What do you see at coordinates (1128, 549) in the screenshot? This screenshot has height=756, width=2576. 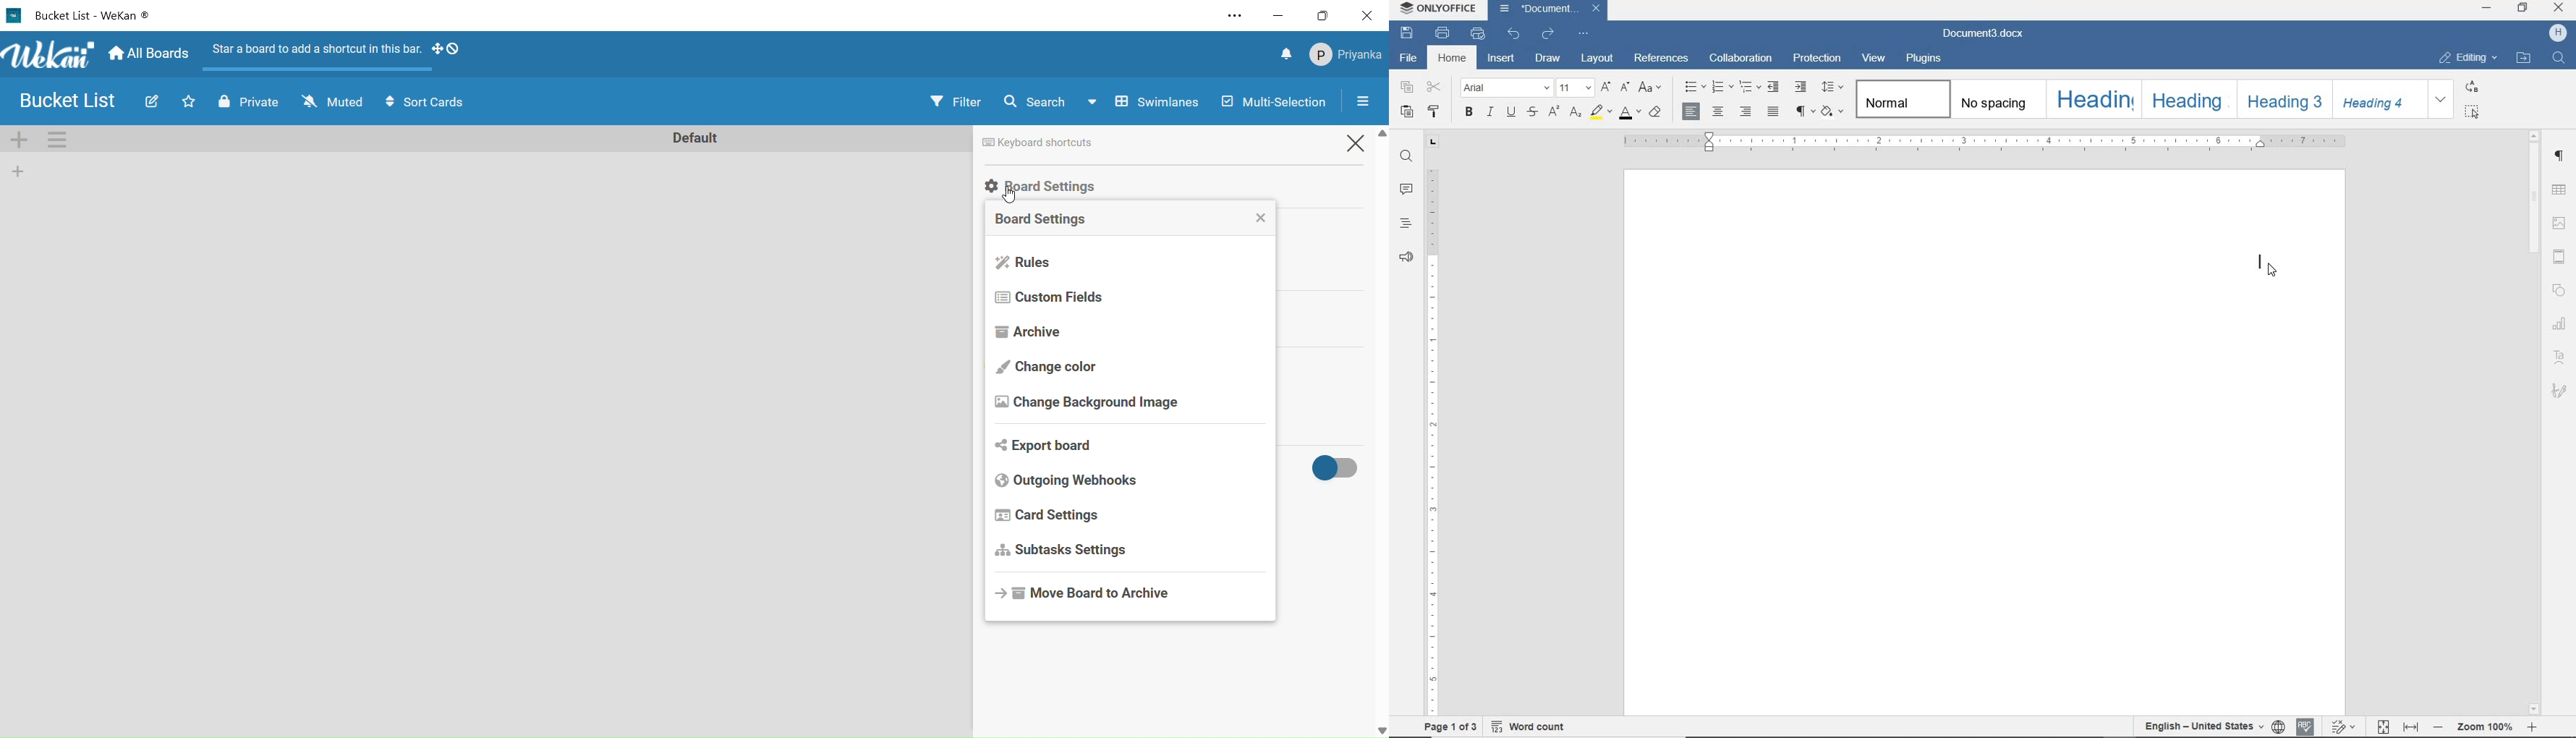 I see `subtasks settings` at bounding box center [1128, 549].